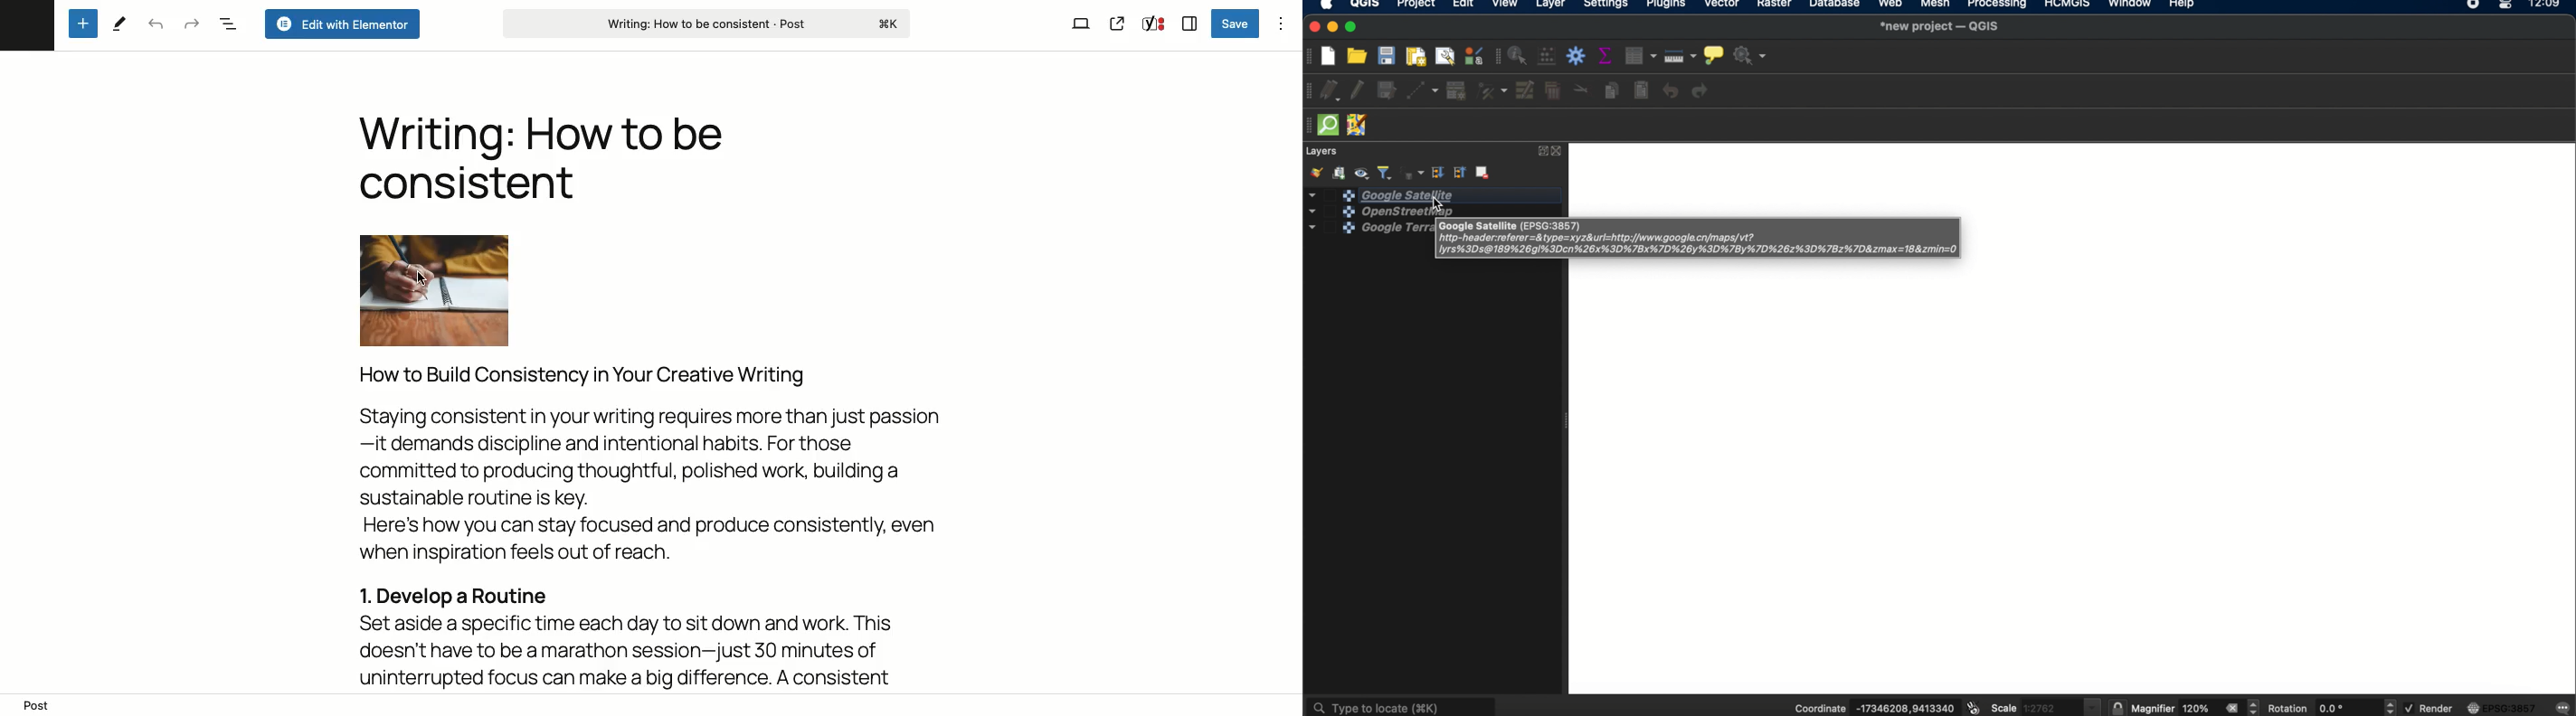 This screenshot has width=2576, height=728. I want to click on Save, so click(1236, 24).